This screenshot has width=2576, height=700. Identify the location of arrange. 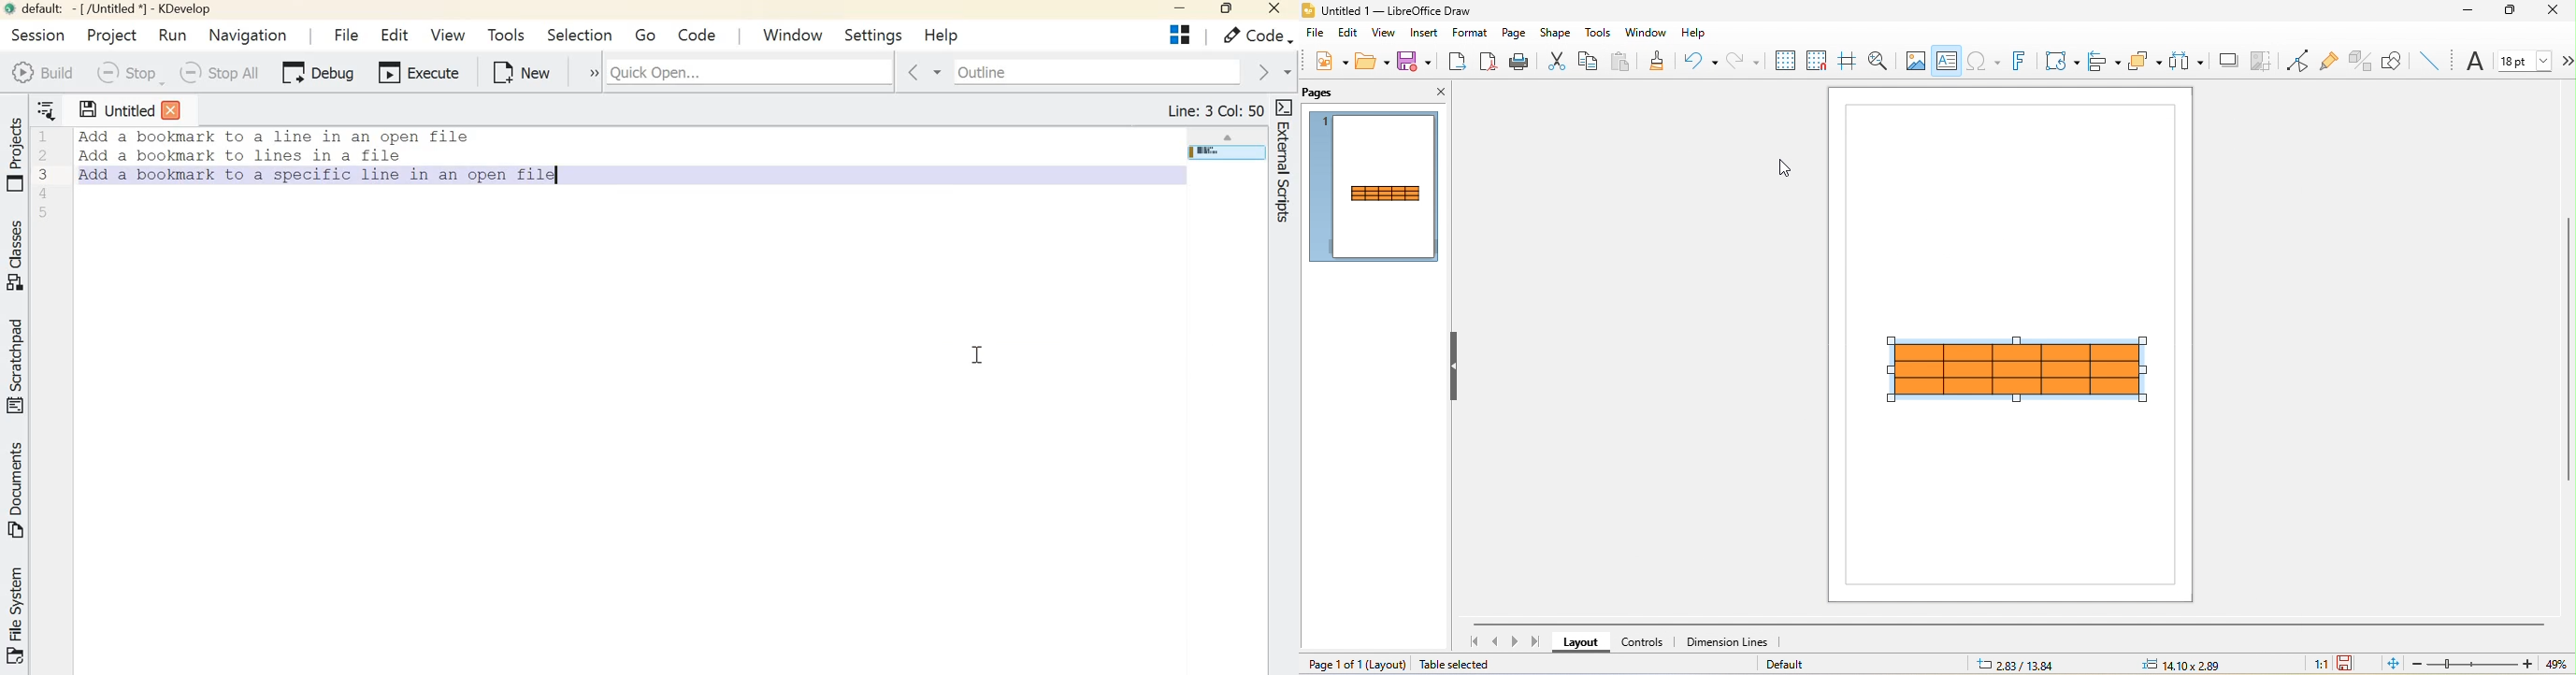
(2145, 60).